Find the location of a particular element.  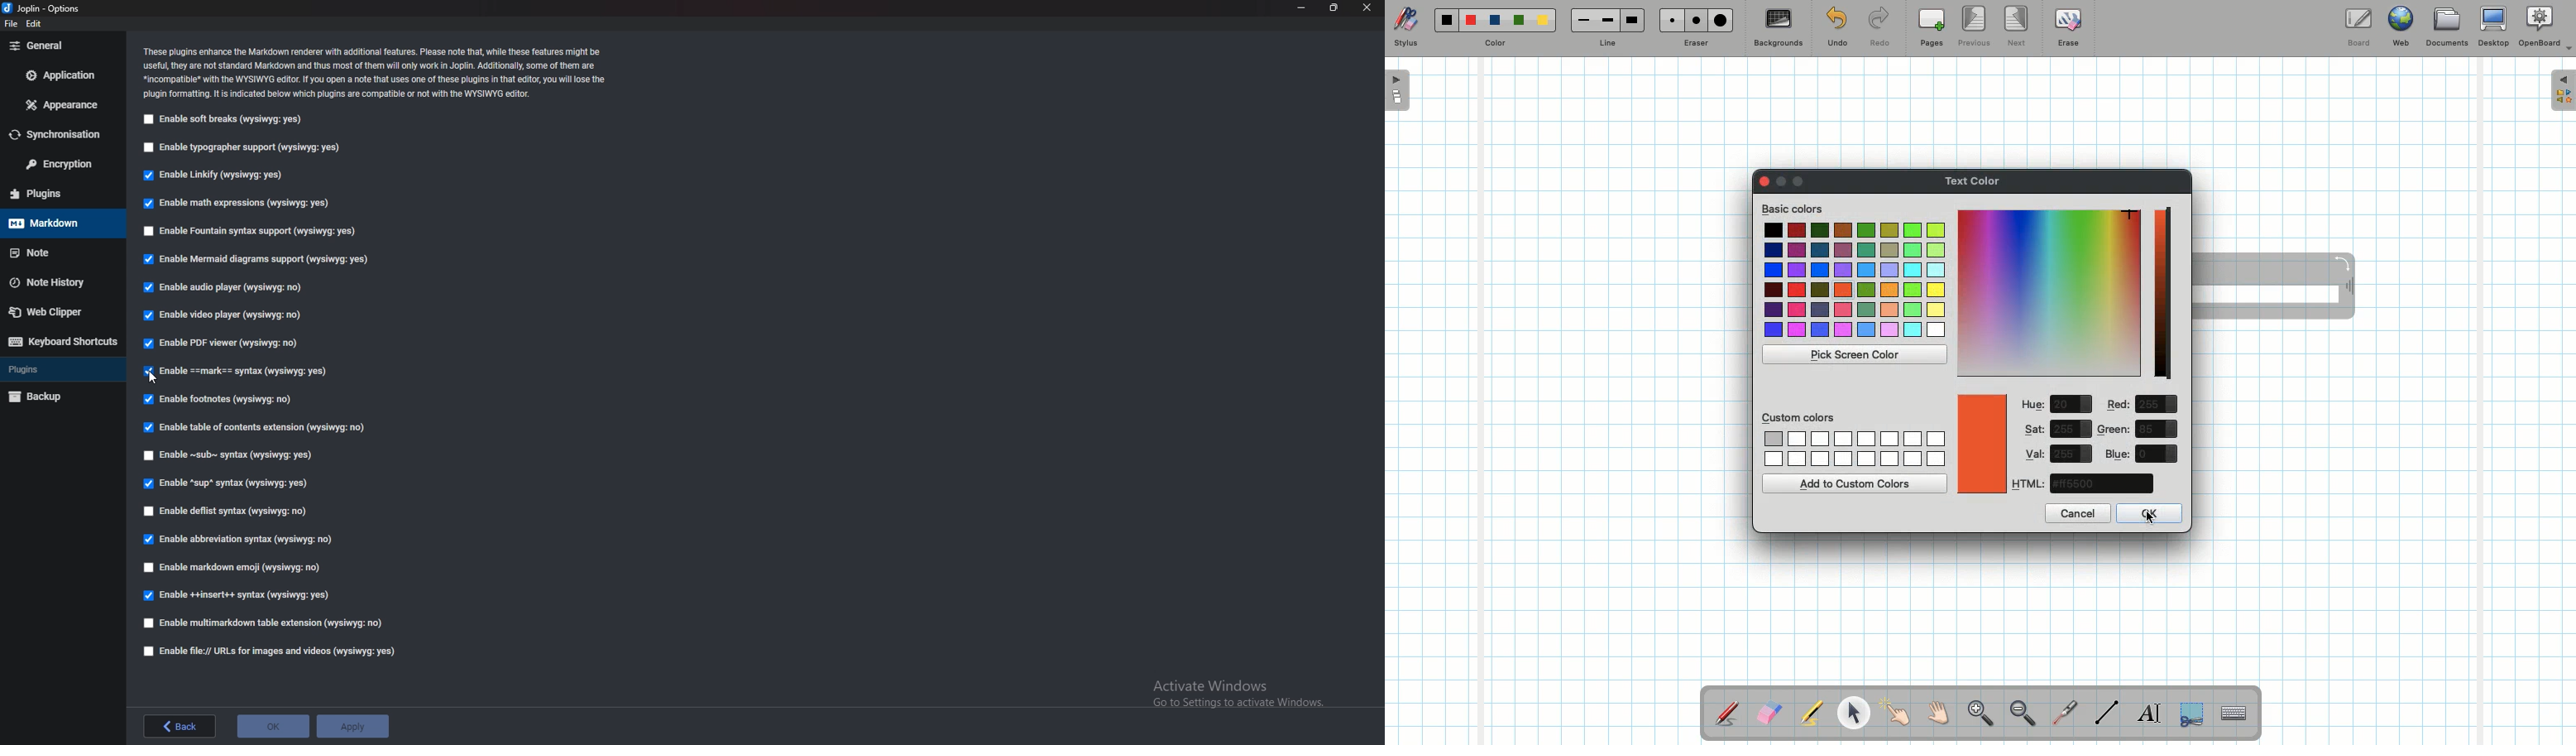

General is located at coordinates (62, 45).